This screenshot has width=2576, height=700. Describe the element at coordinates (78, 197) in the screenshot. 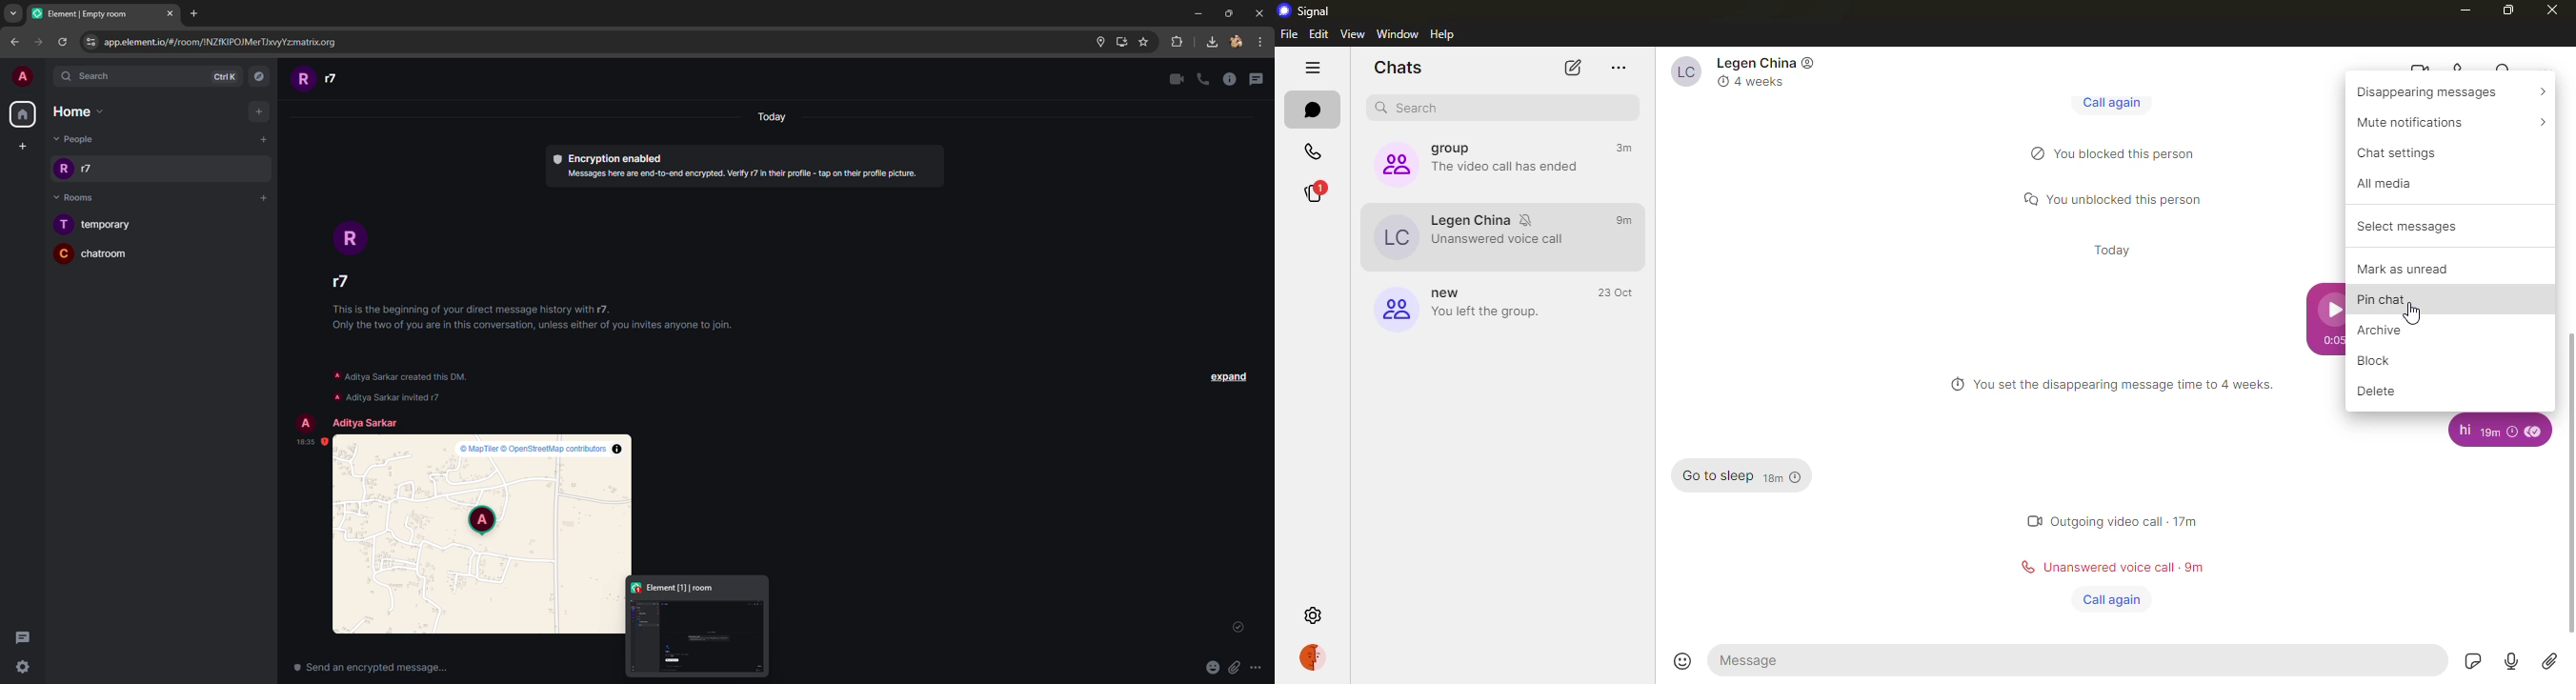

I see `rooms` at that location.